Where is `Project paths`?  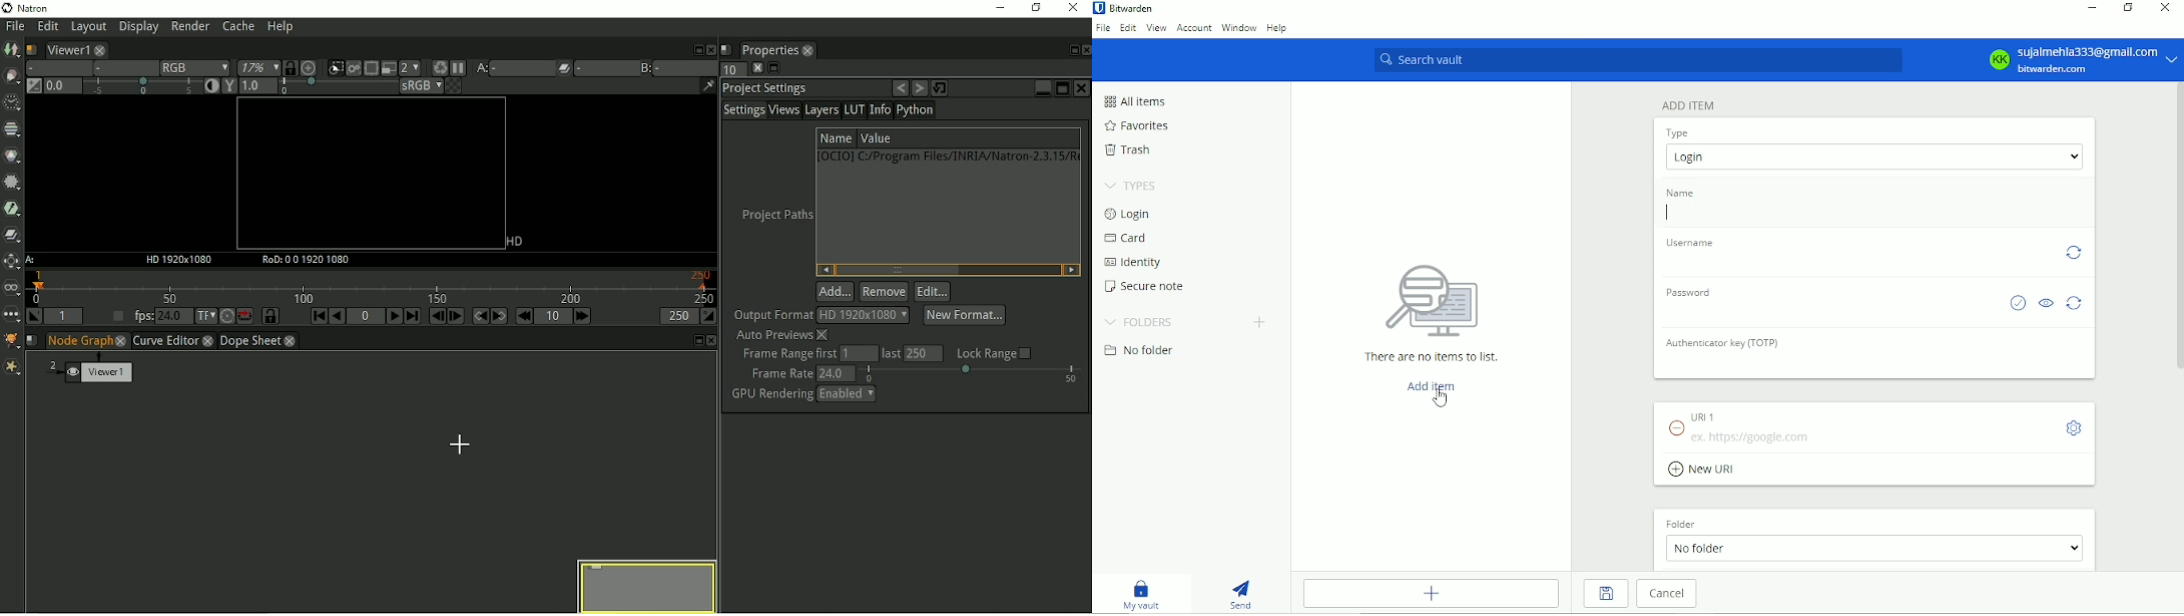
Project paths is located at coordinates (769, 215).